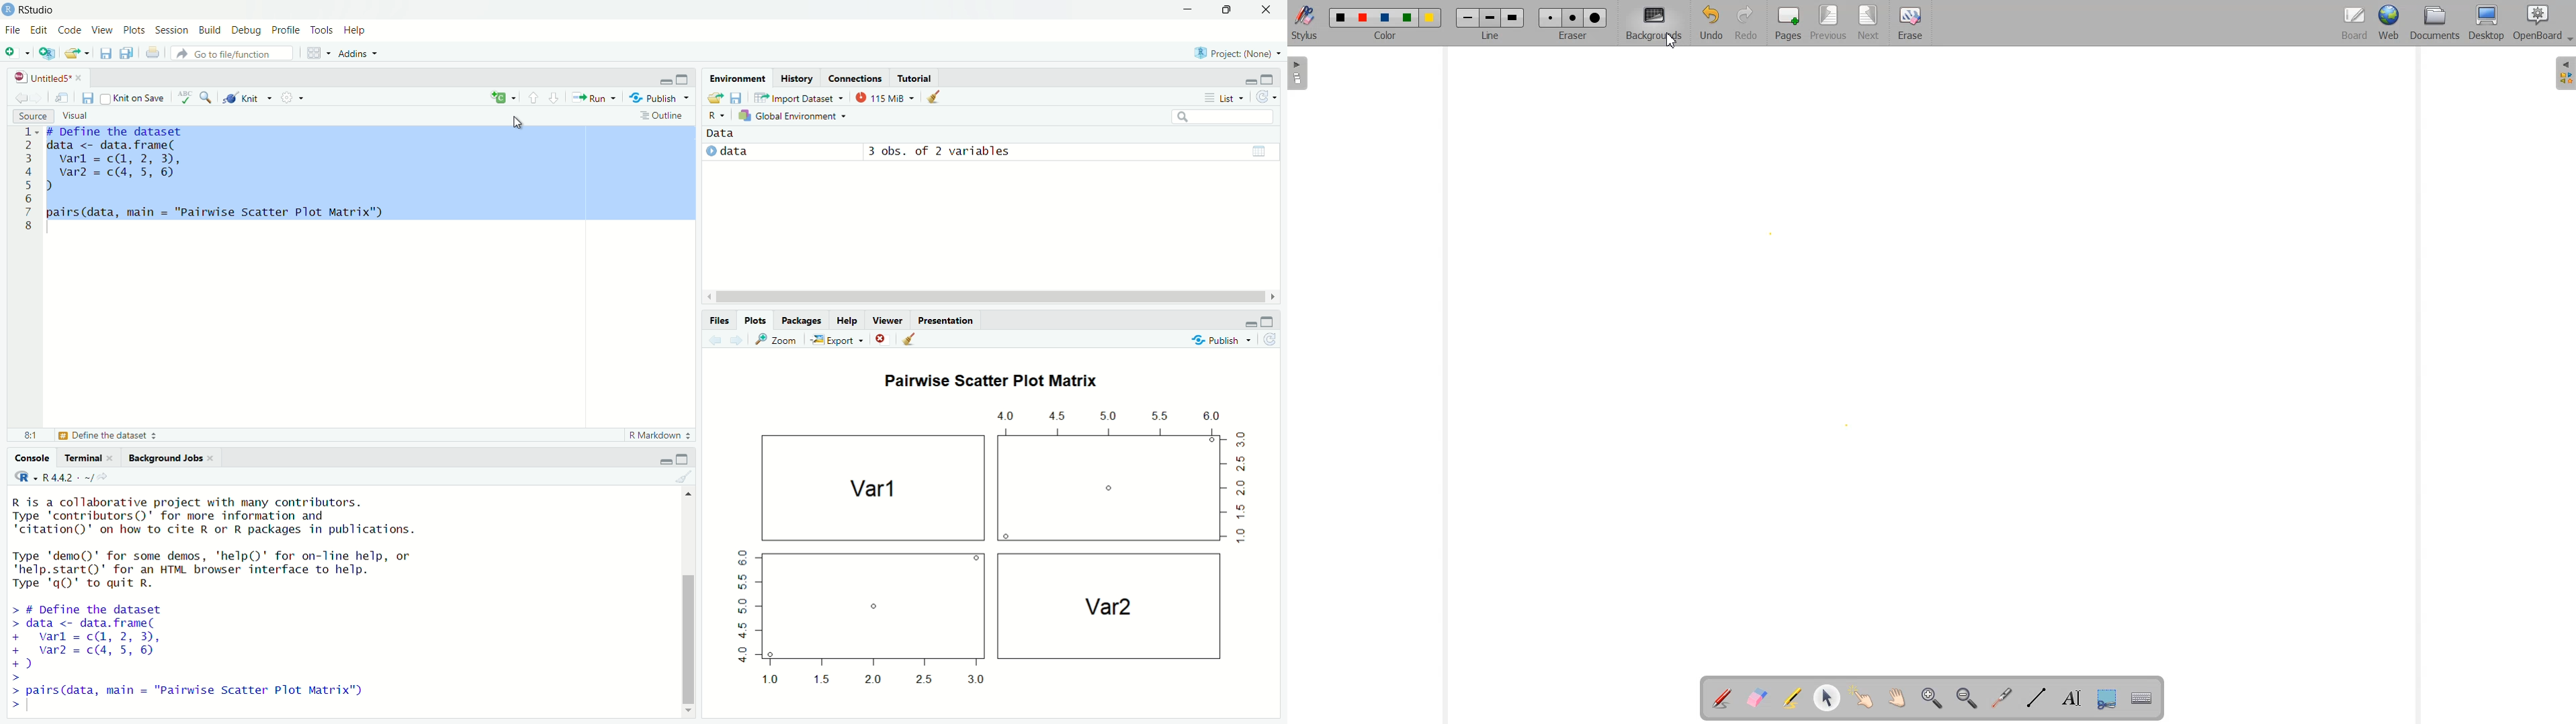 This screenshot has width=2576, height=728. What do you see at coordinates (1722, 698) in the screenshot?
I see `Annotate Document` at bounding box center [1722, 698].